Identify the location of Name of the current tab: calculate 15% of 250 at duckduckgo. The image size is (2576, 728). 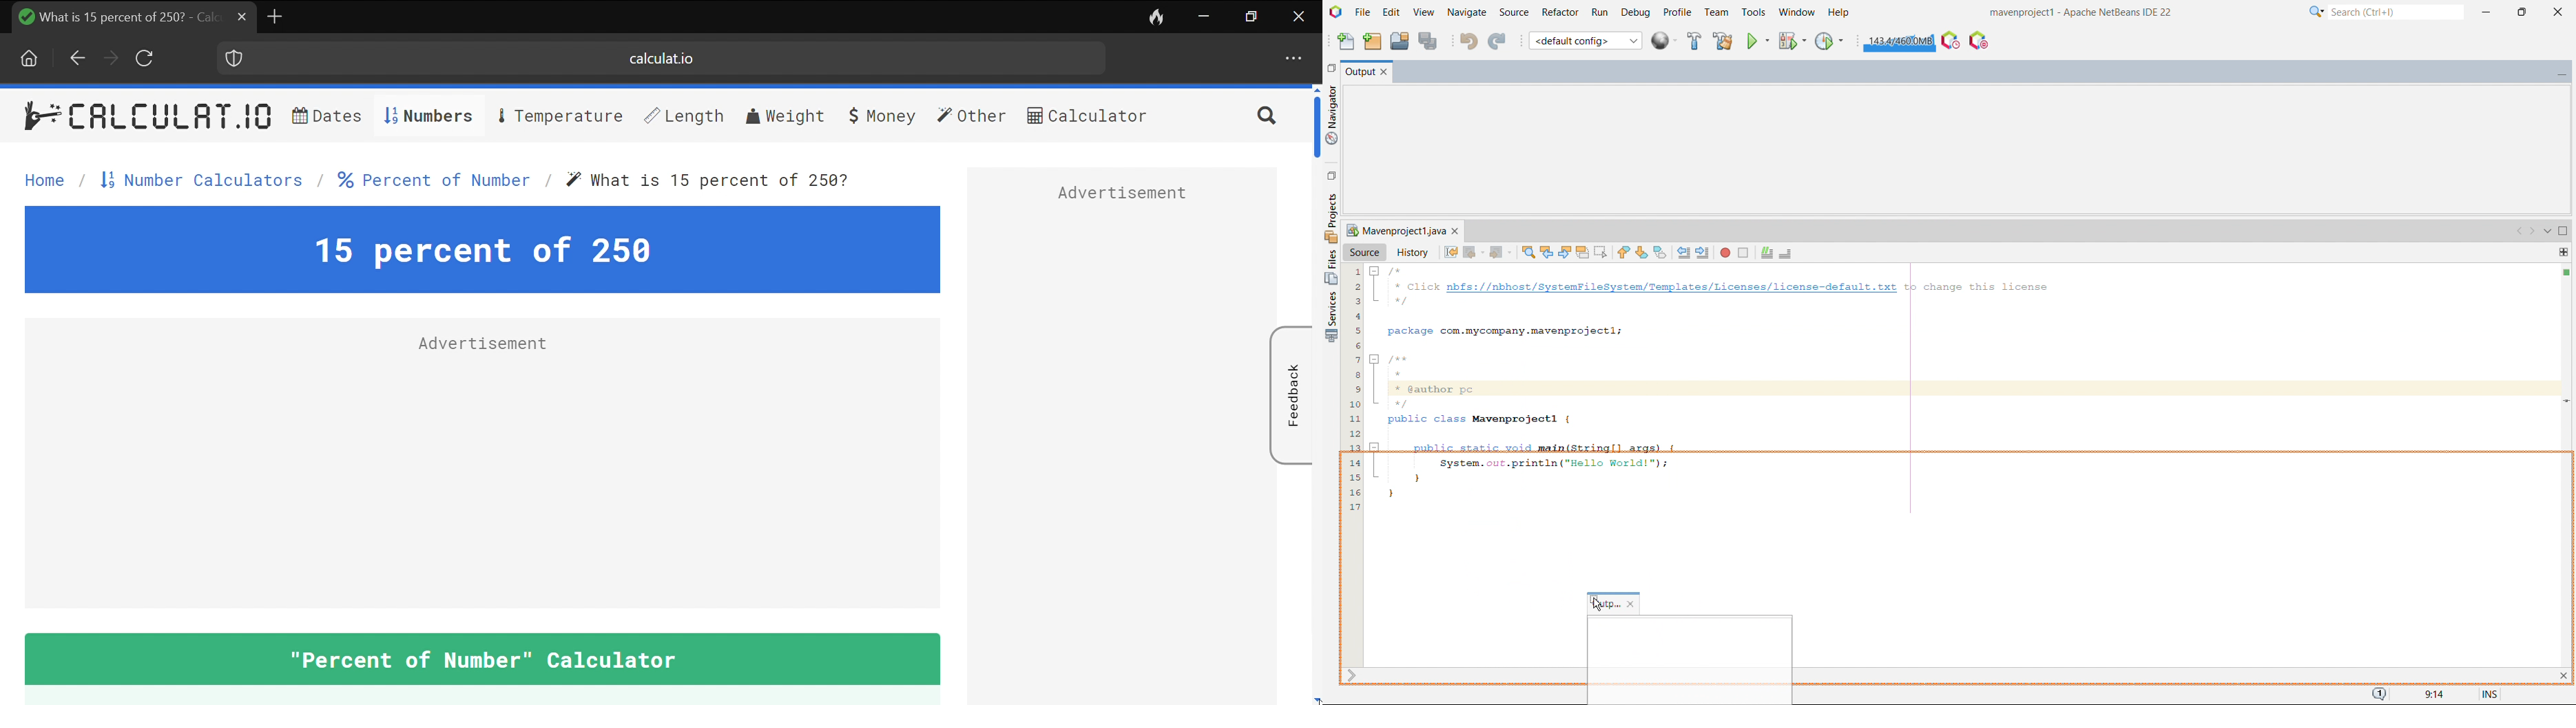
(114, 16).